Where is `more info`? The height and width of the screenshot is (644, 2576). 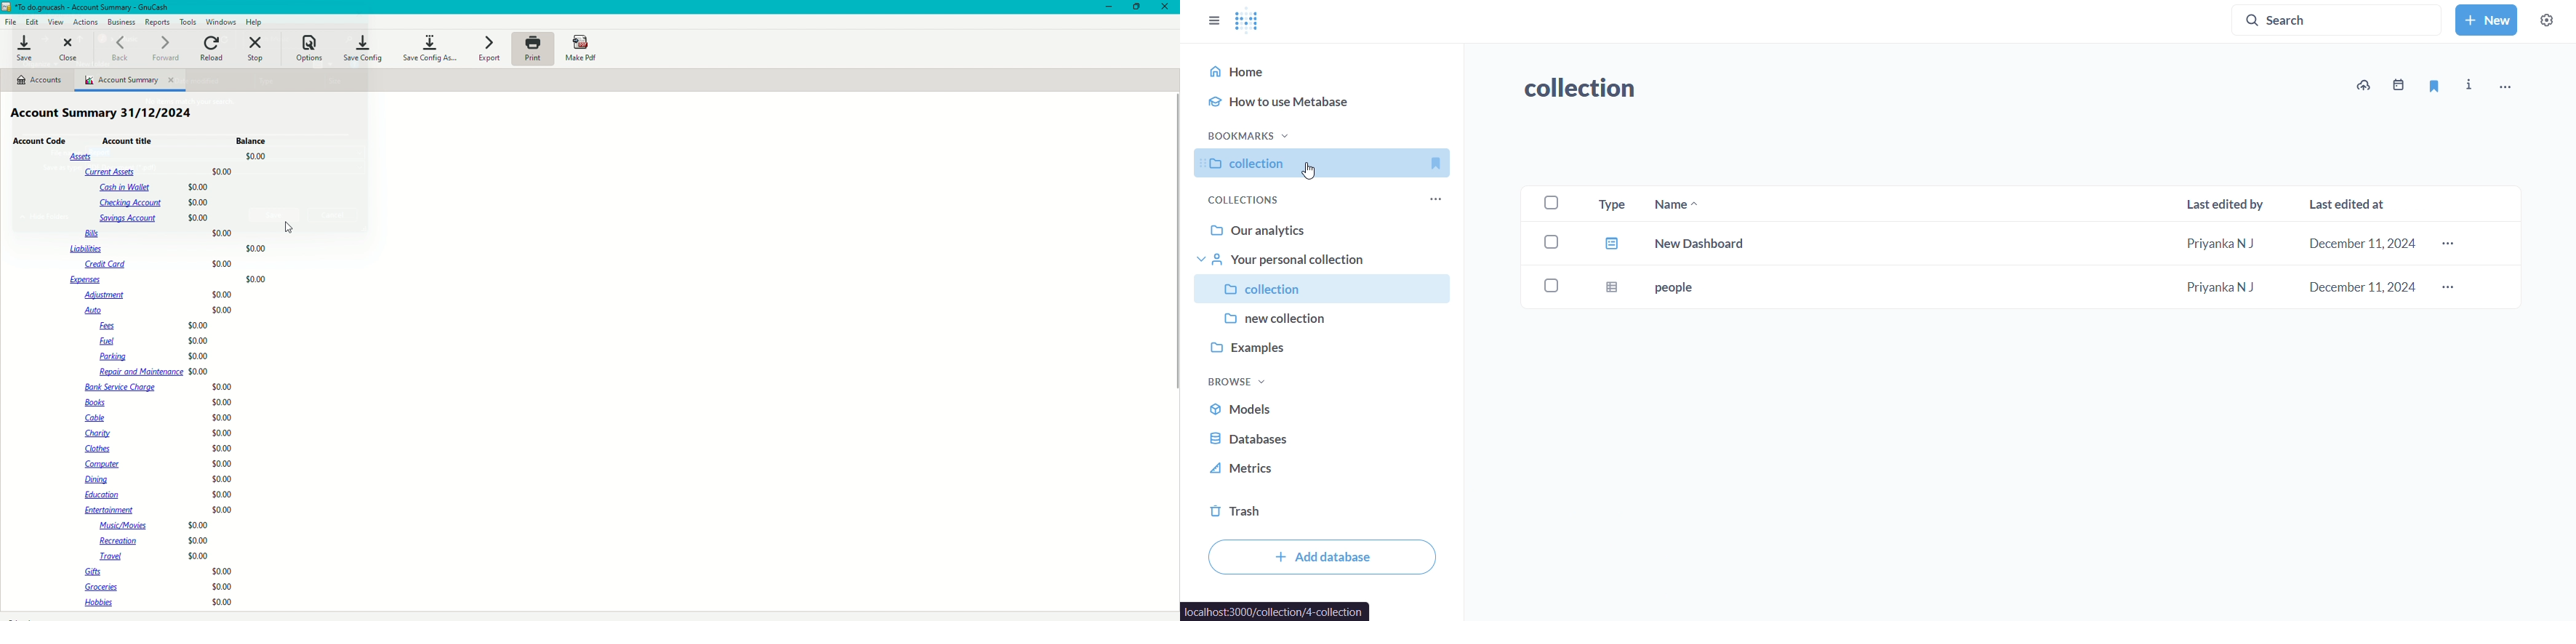 more info is located at coordinates (2468, 87).